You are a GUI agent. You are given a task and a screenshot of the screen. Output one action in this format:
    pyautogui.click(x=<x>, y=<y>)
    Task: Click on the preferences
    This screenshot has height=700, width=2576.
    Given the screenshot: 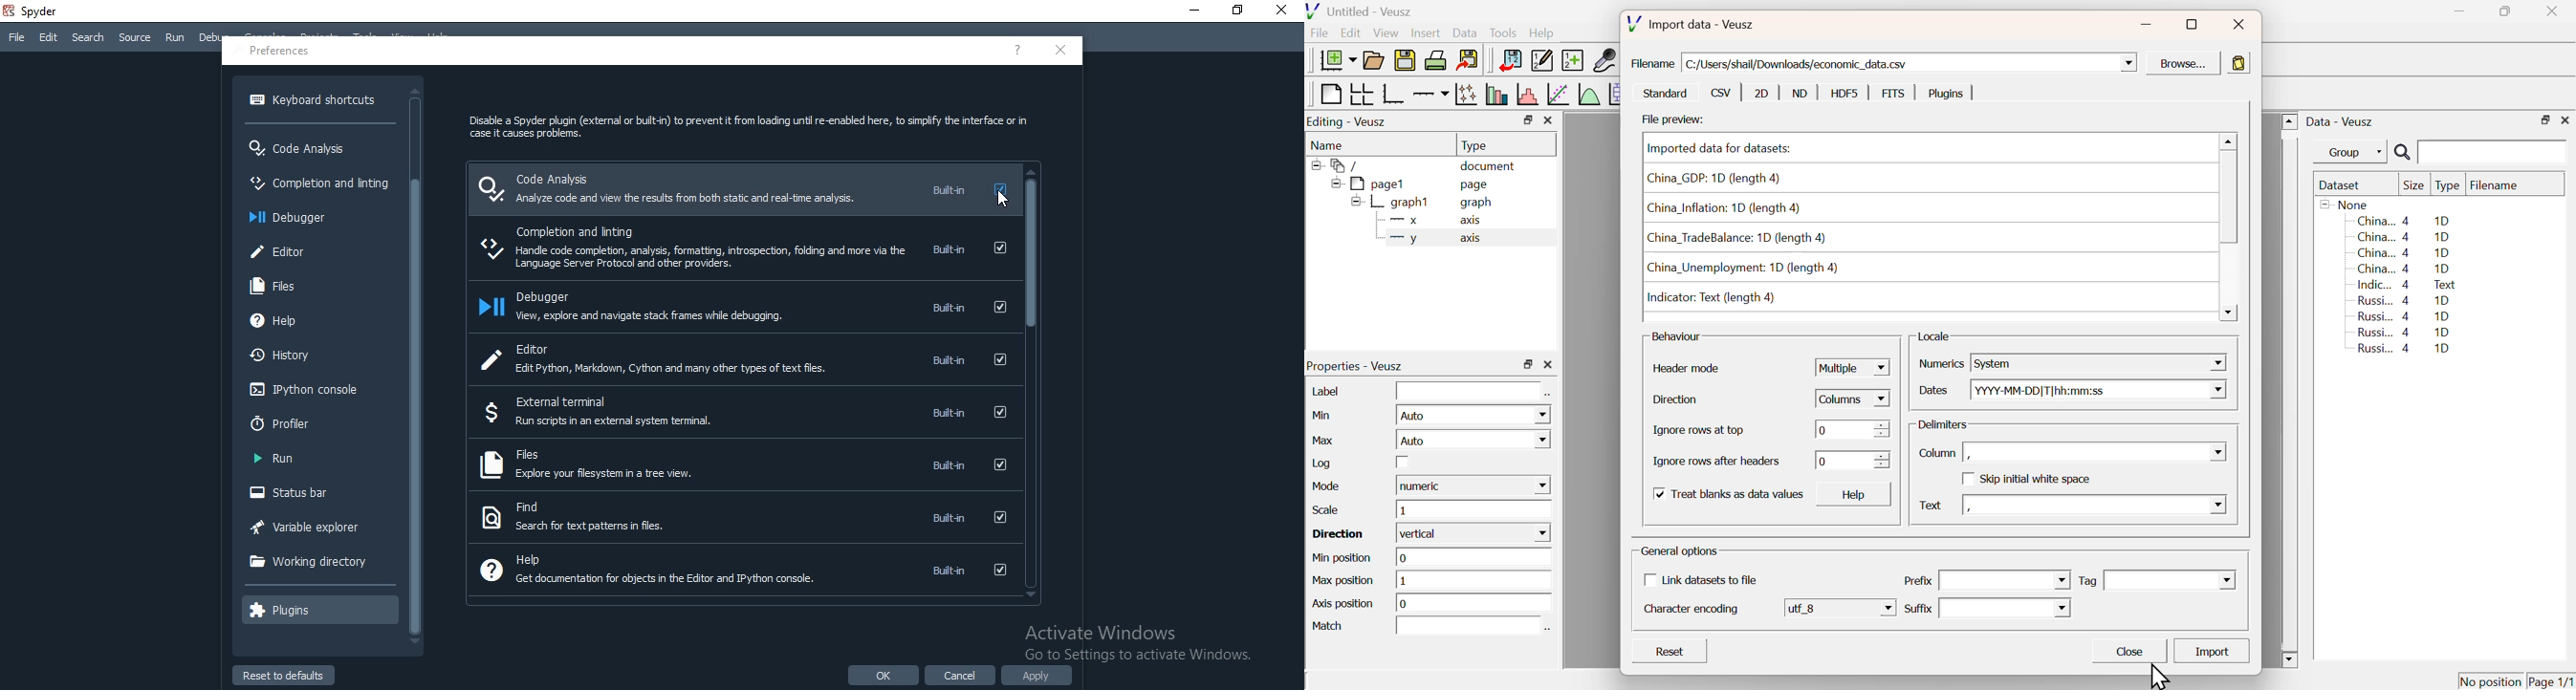 What is the action you would take?
    pyautogui.click(x=280, y=52)
    